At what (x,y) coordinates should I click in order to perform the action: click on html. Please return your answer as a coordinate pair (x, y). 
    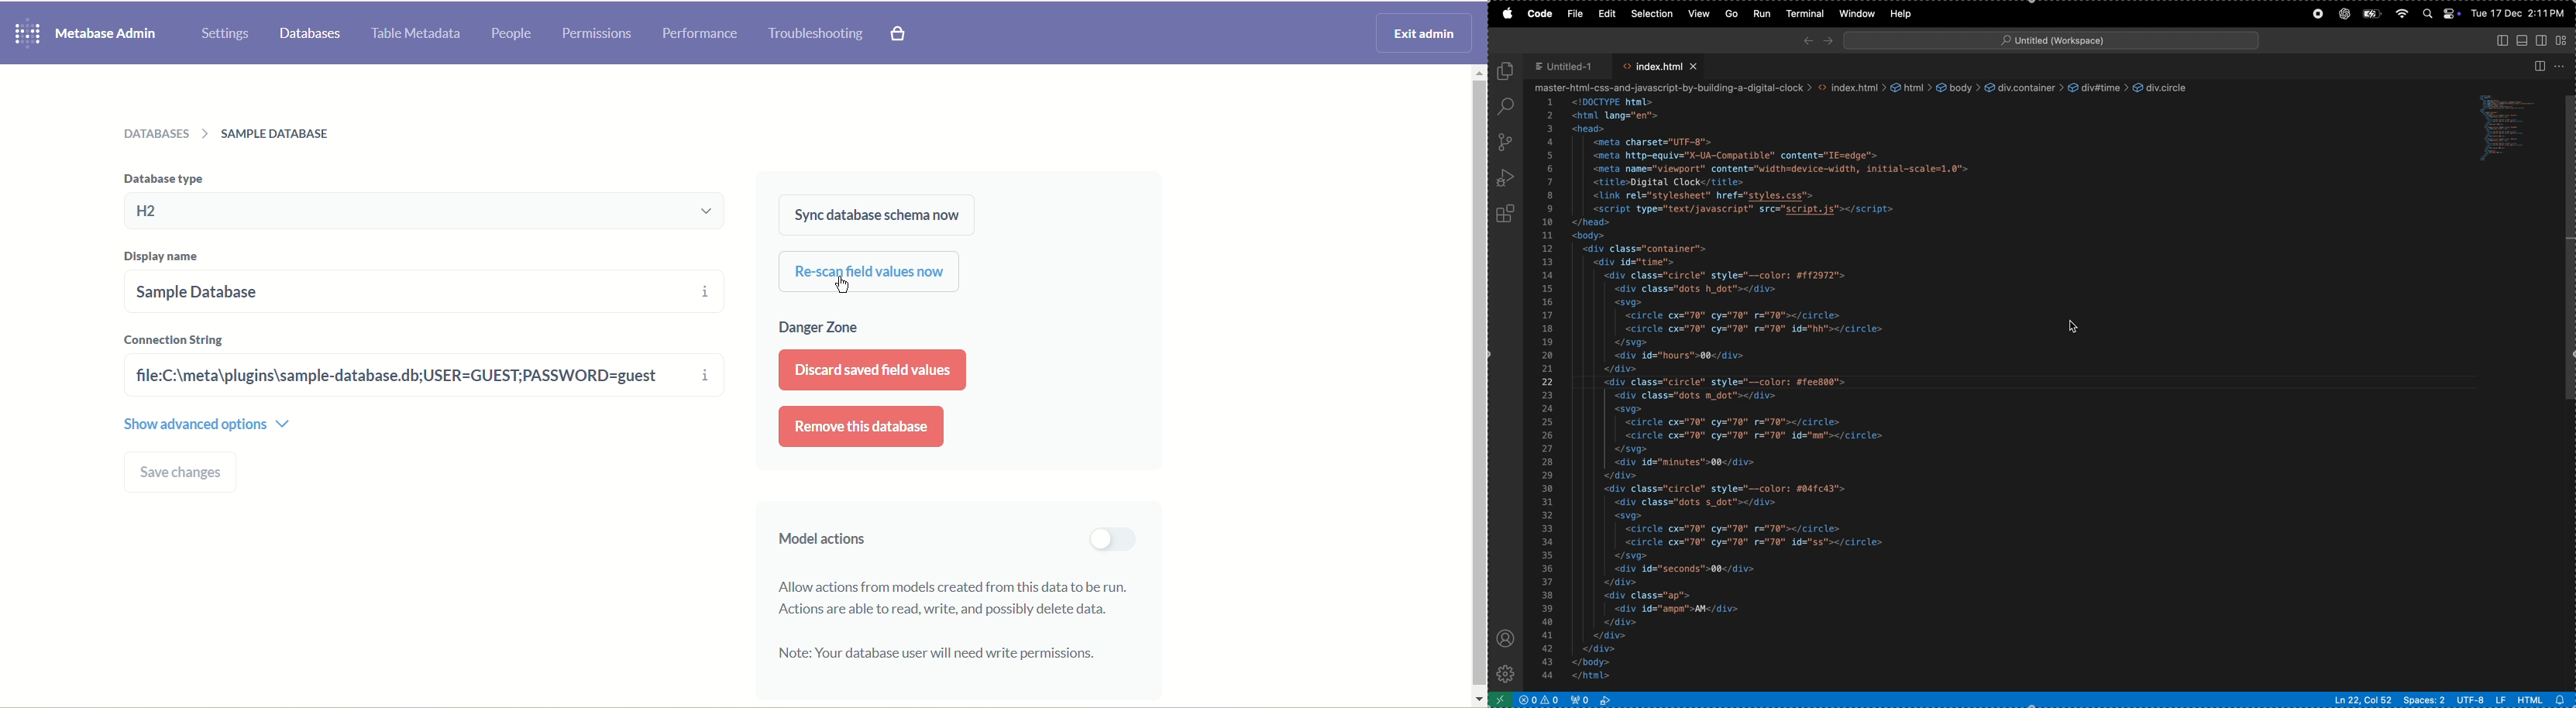
    Looking at the image, I should click on (2543, 701).